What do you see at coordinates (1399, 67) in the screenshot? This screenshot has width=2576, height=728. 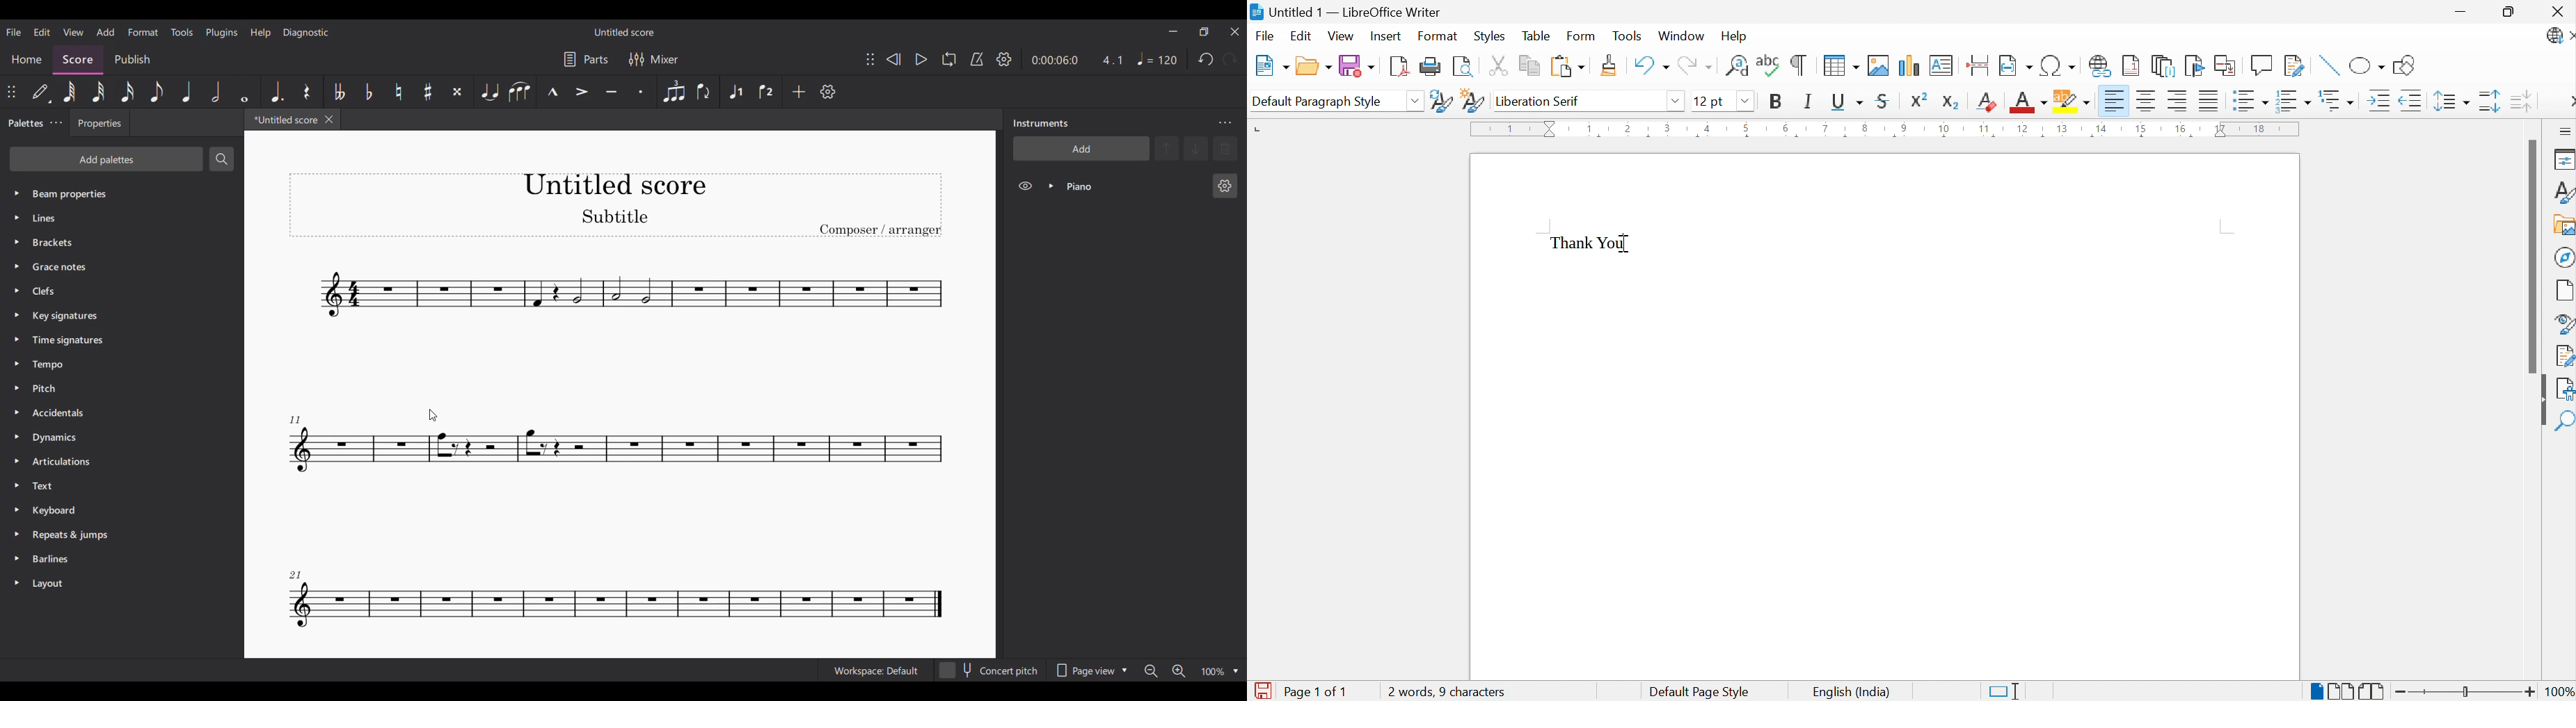 I see `Export as PDF` at bounding box center [1399, 67].